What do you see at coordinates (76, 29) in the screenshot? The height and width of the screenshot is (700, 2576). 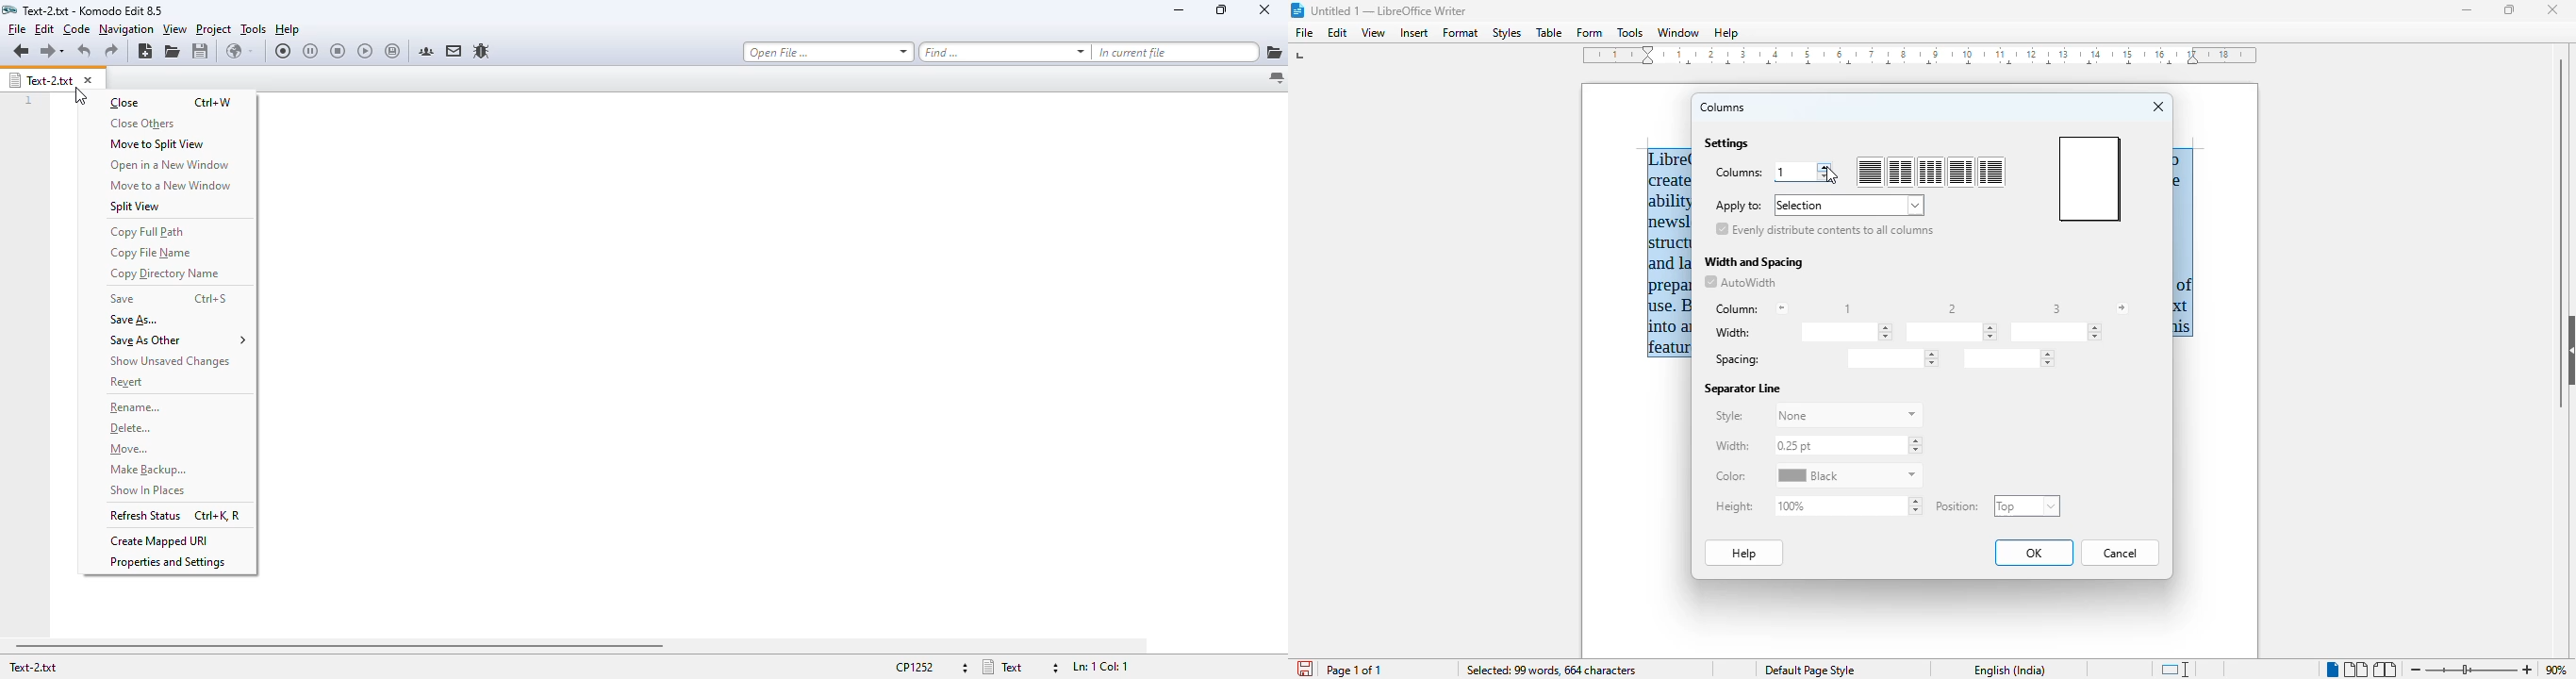 I see `code` at bounding box center [76, 29].